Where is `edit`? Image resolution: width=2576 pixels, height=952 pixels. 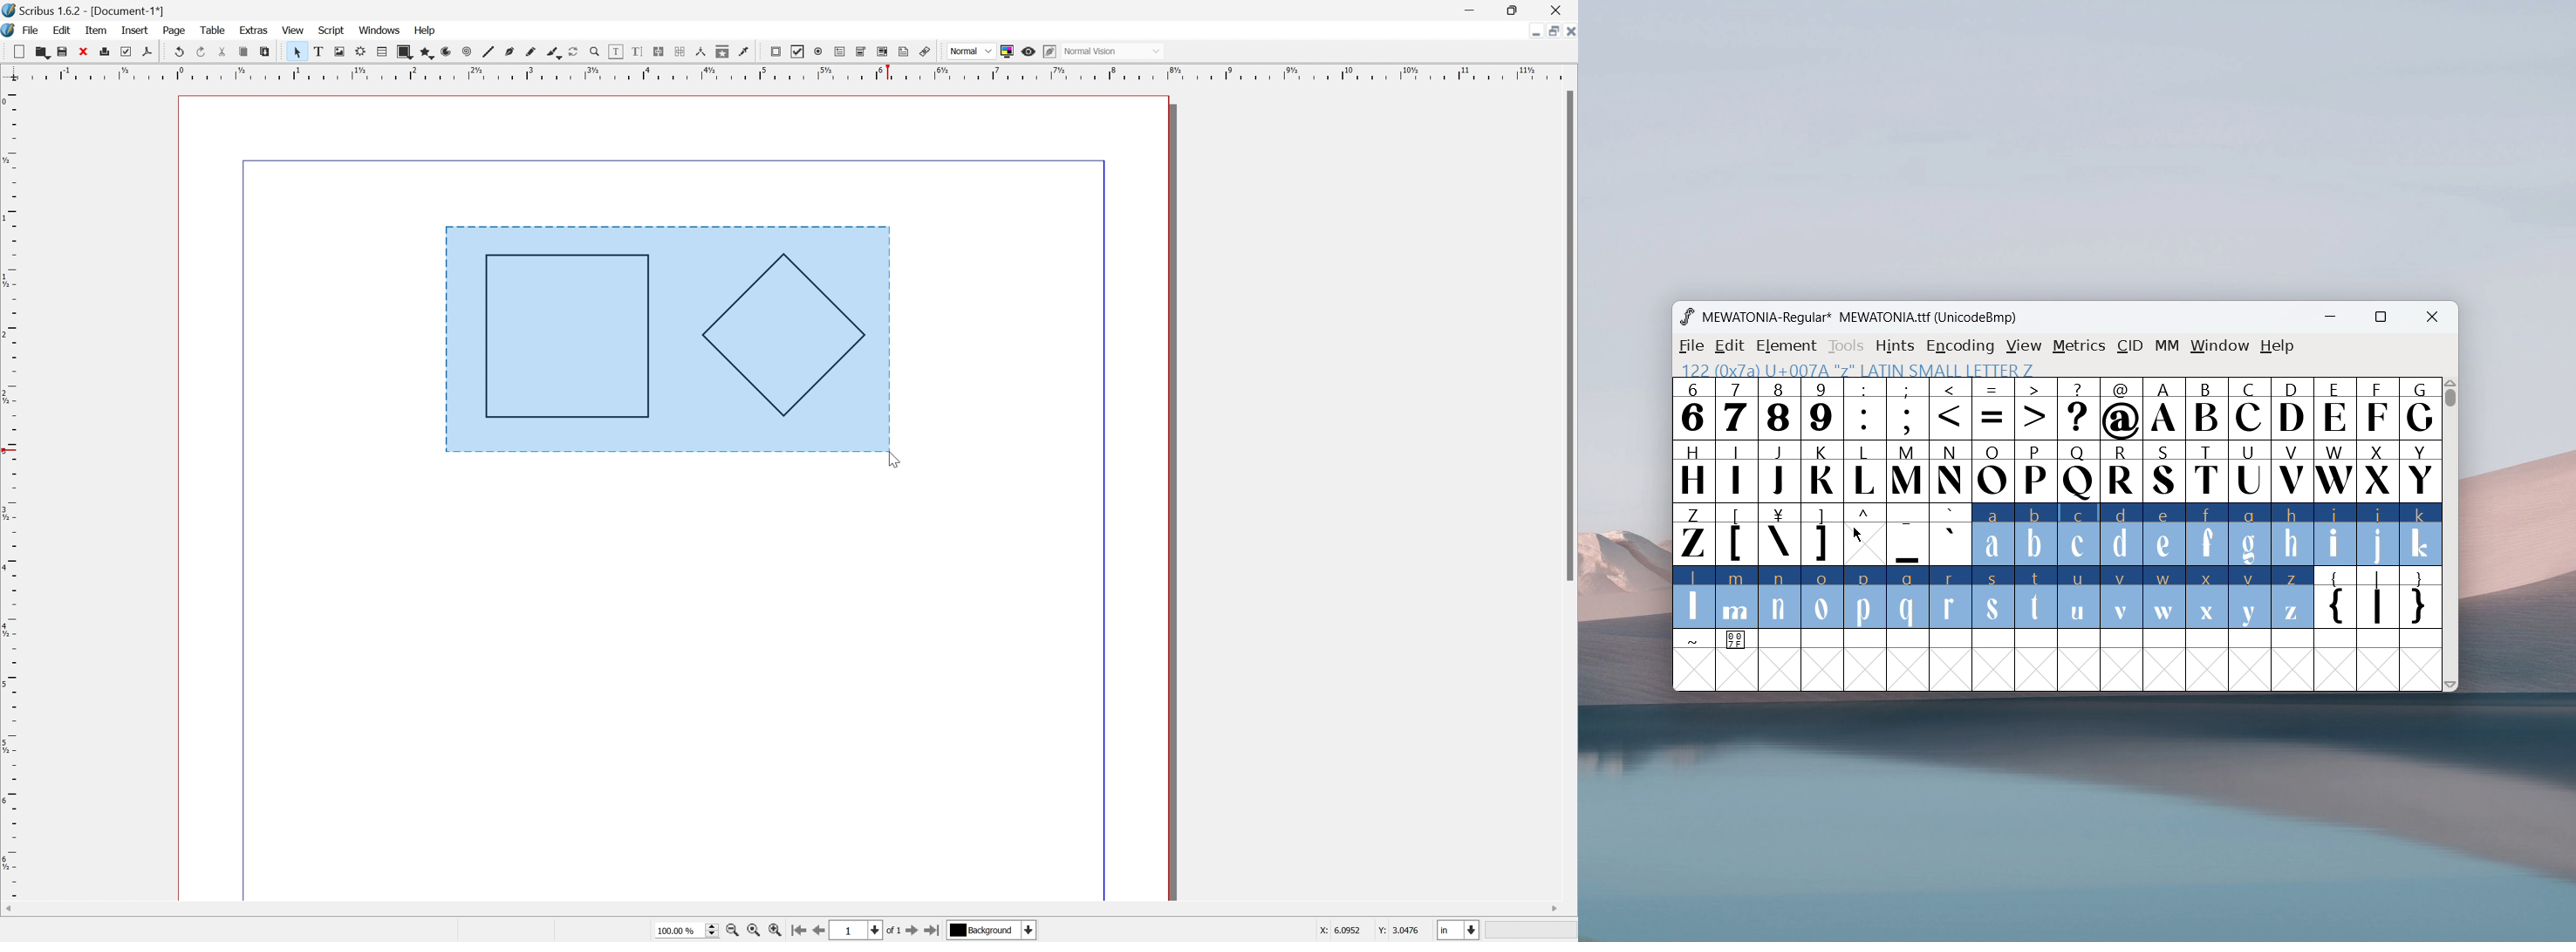 edit is located at coordinates (1731, 346).